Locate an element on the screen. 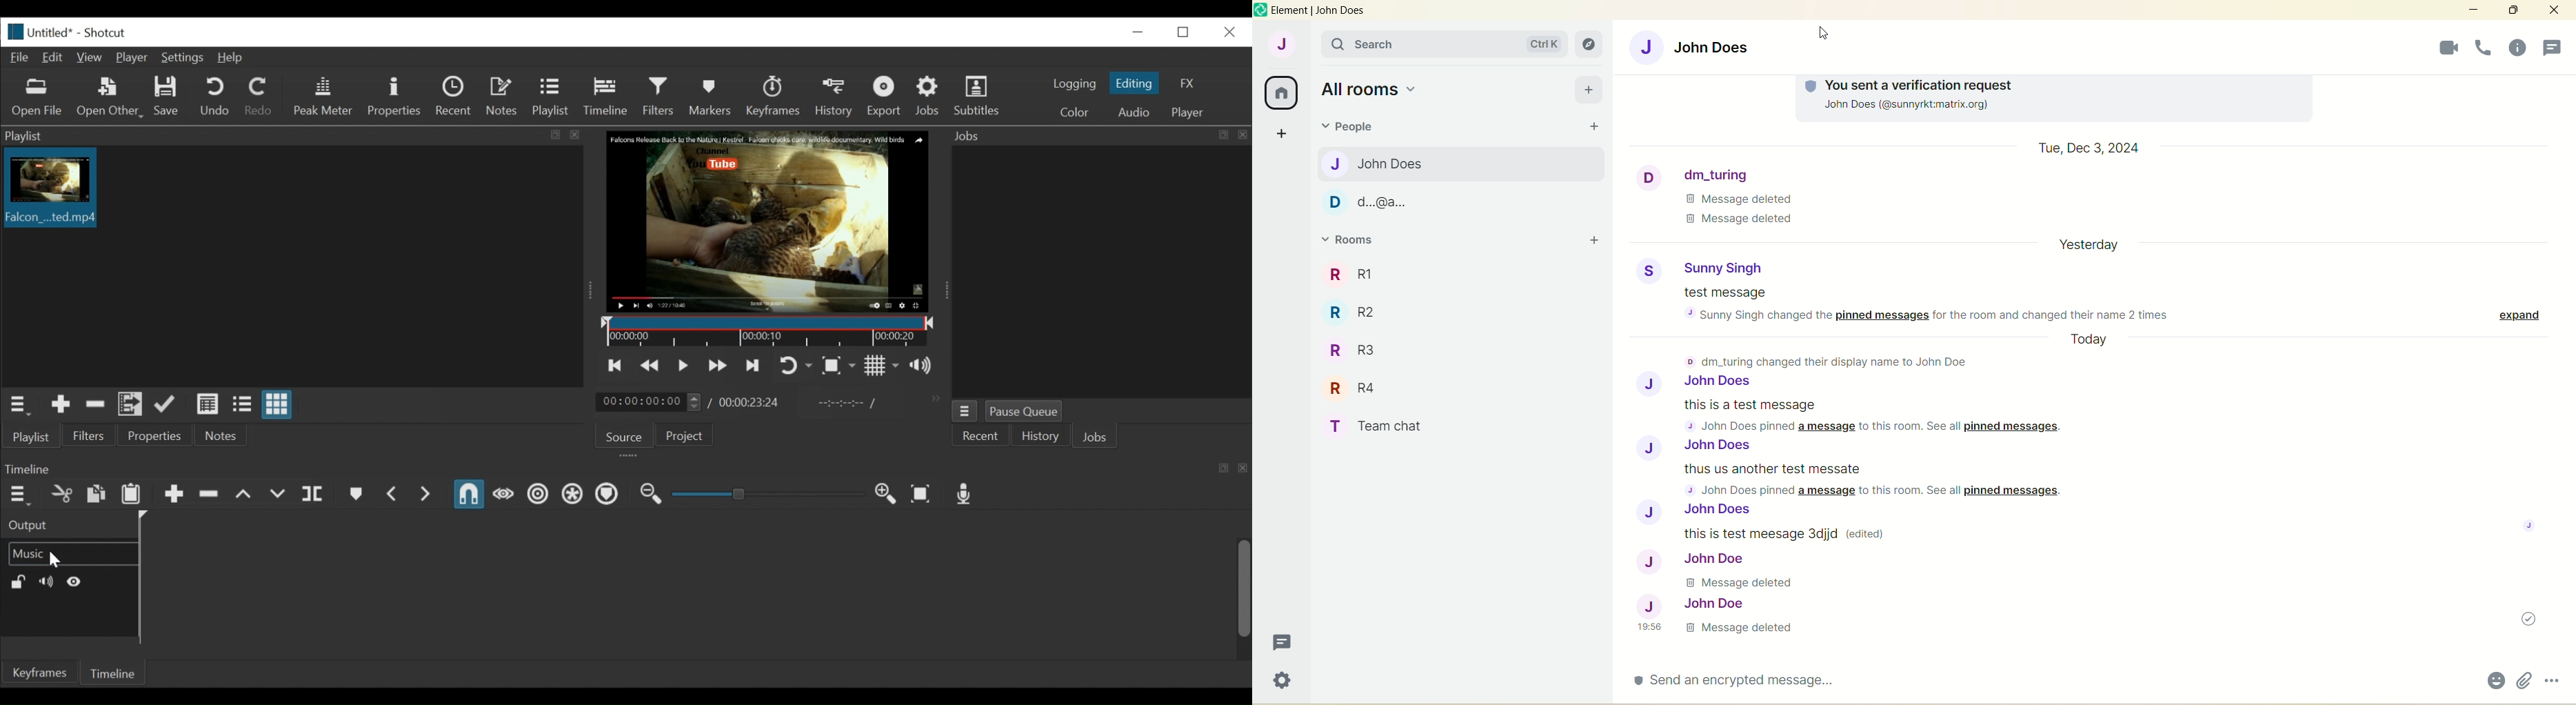 Image resolution: width=2576 pixels, height=728 pixels. maximize is located at coordinates (2513, 10).